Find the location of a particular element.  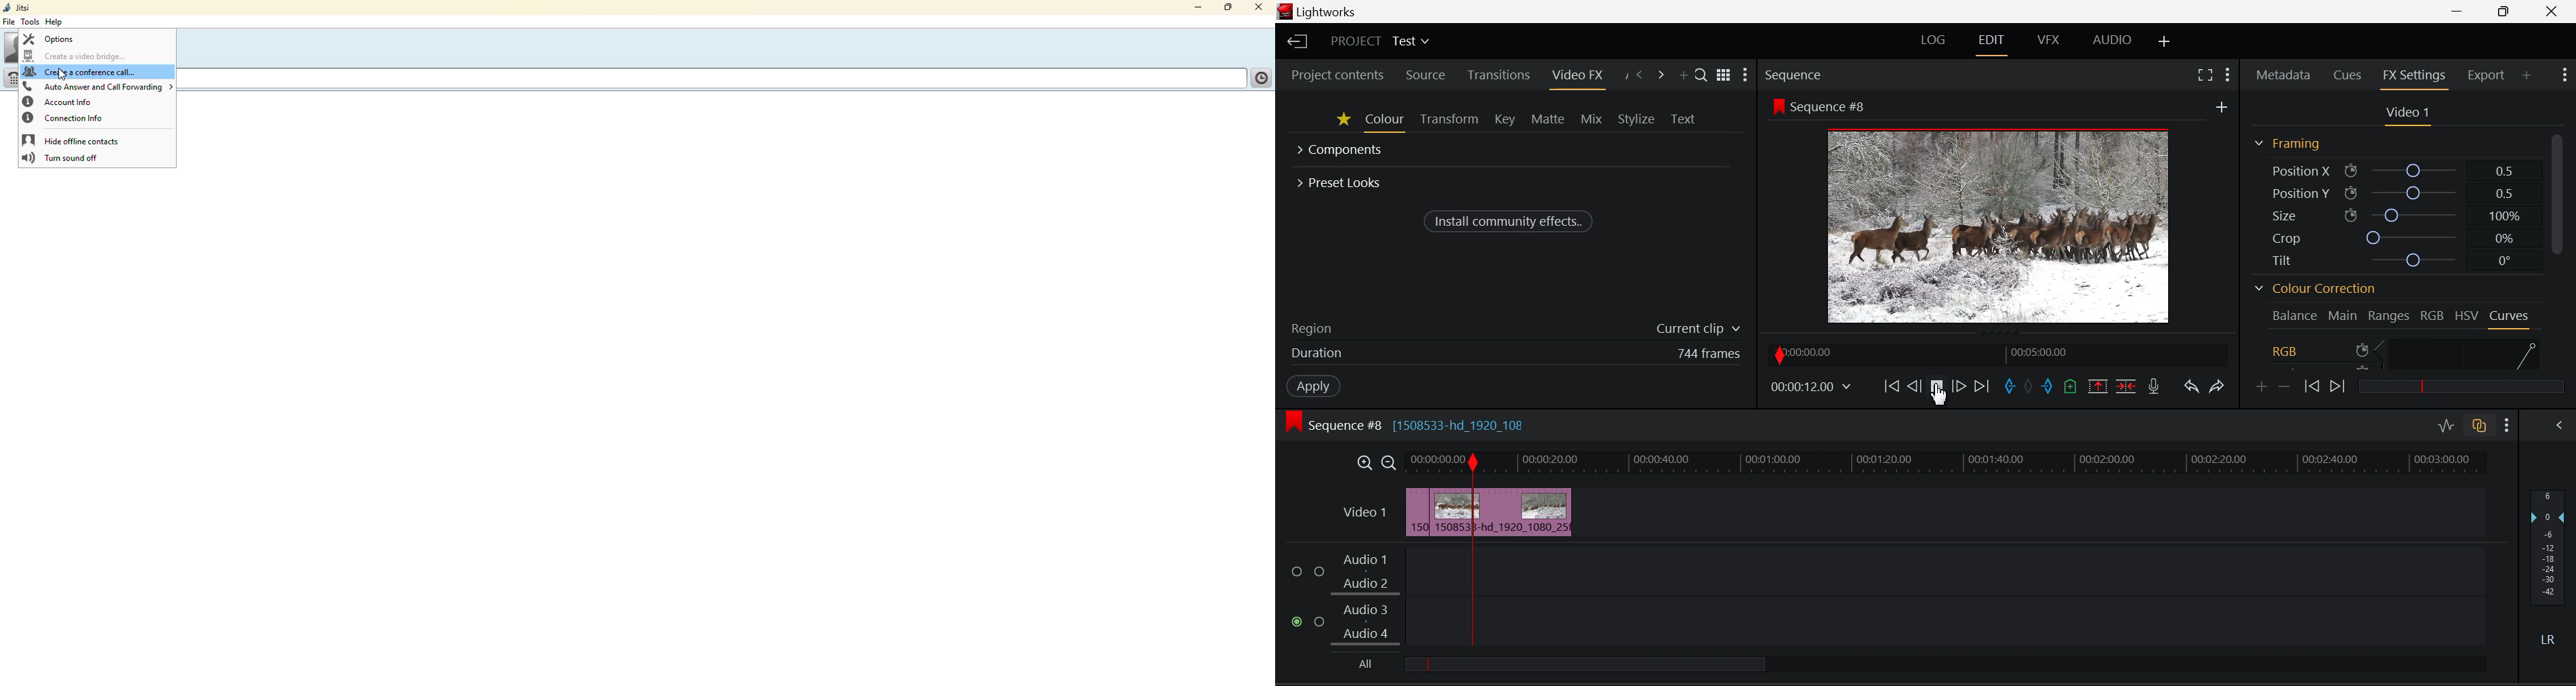

Tilt is located at coordinates (2392, 259).